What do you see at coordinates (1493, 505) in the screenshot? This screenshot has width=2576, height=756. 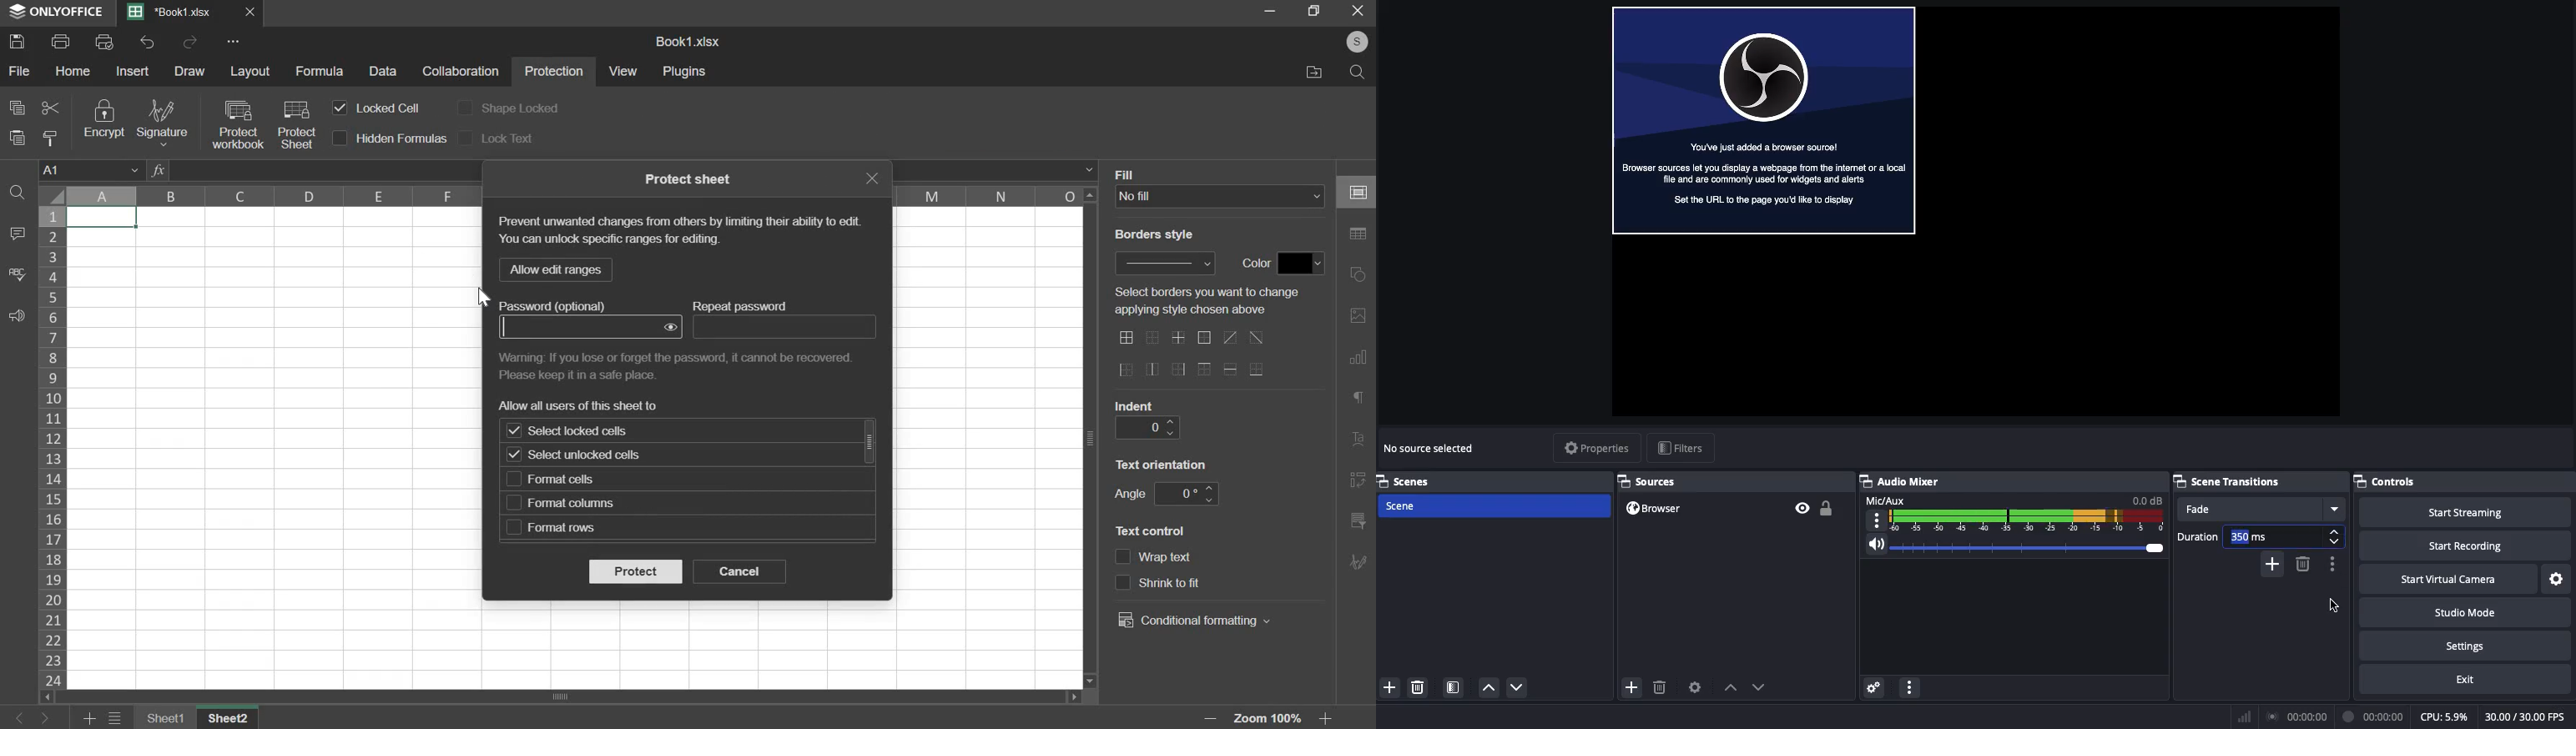 I see `Scene` at bounding box center [1493, 505].